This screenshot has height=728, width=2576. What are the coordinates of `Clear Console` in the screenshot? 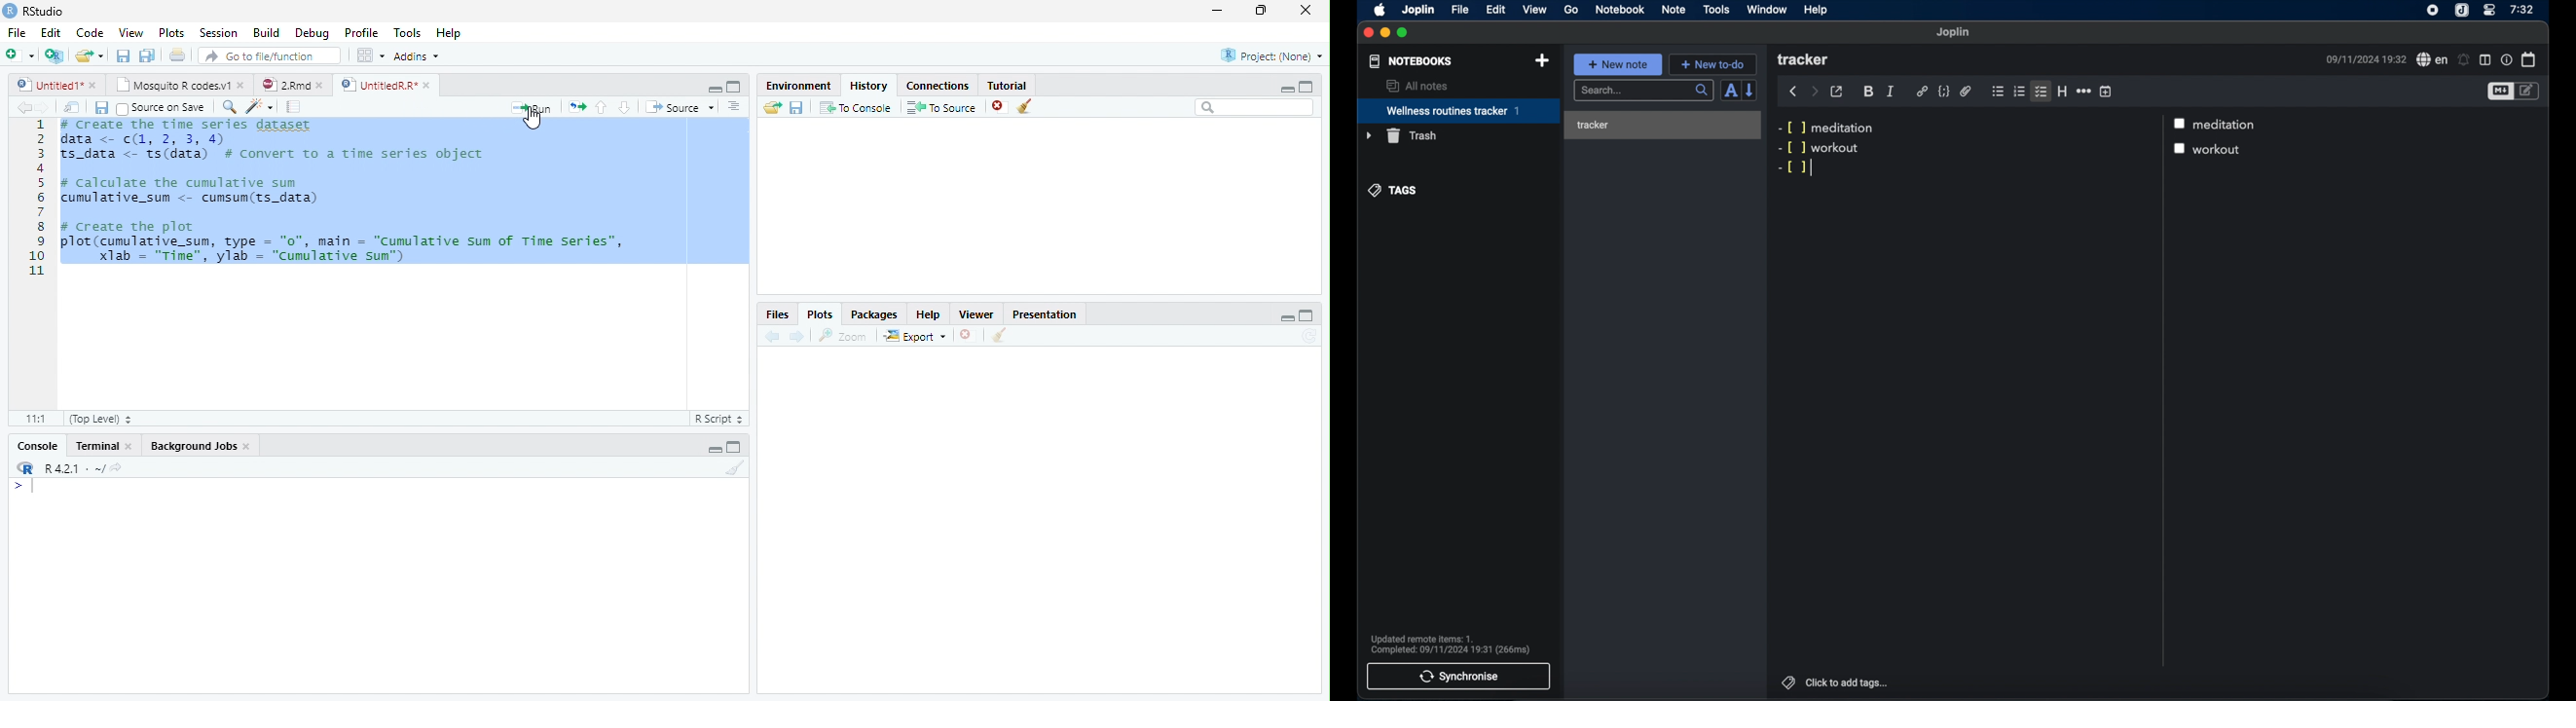 It's located at (733, 471).